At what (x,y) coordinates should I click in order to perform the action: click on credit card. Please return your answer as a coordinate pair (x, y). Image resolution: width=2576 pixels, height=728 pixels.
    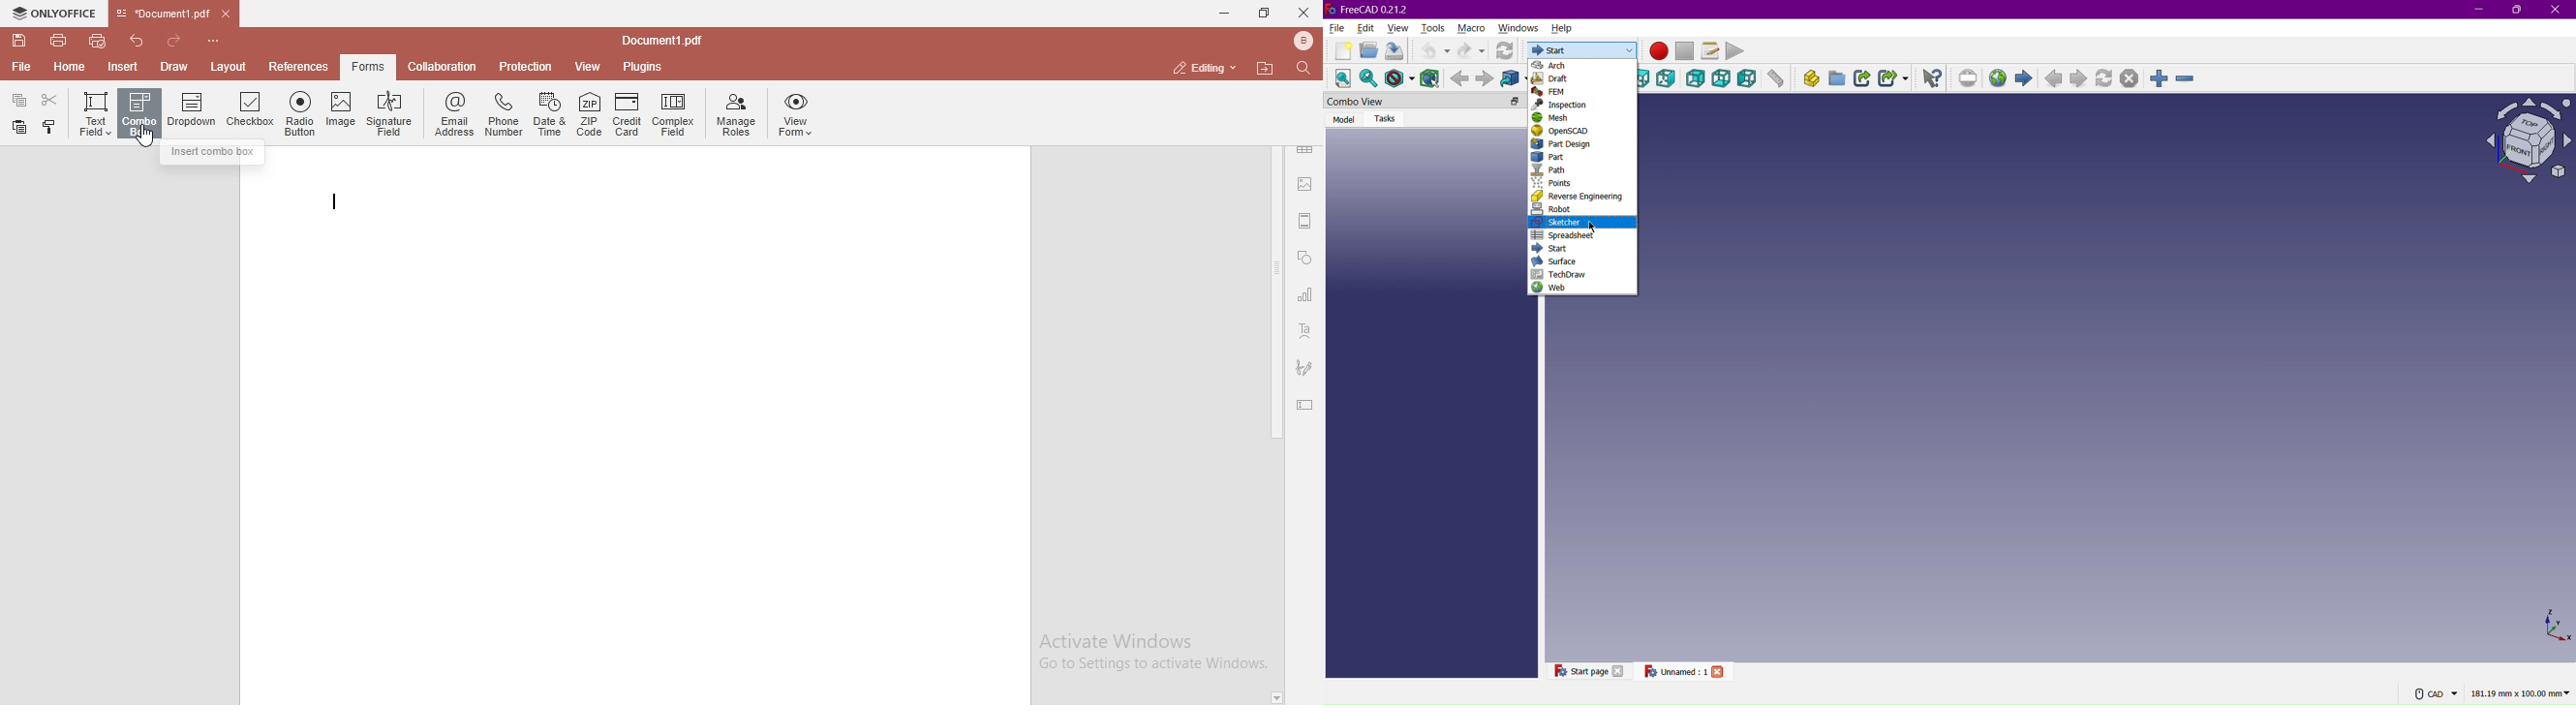
    Looking at the image, I should click on (627, 117).